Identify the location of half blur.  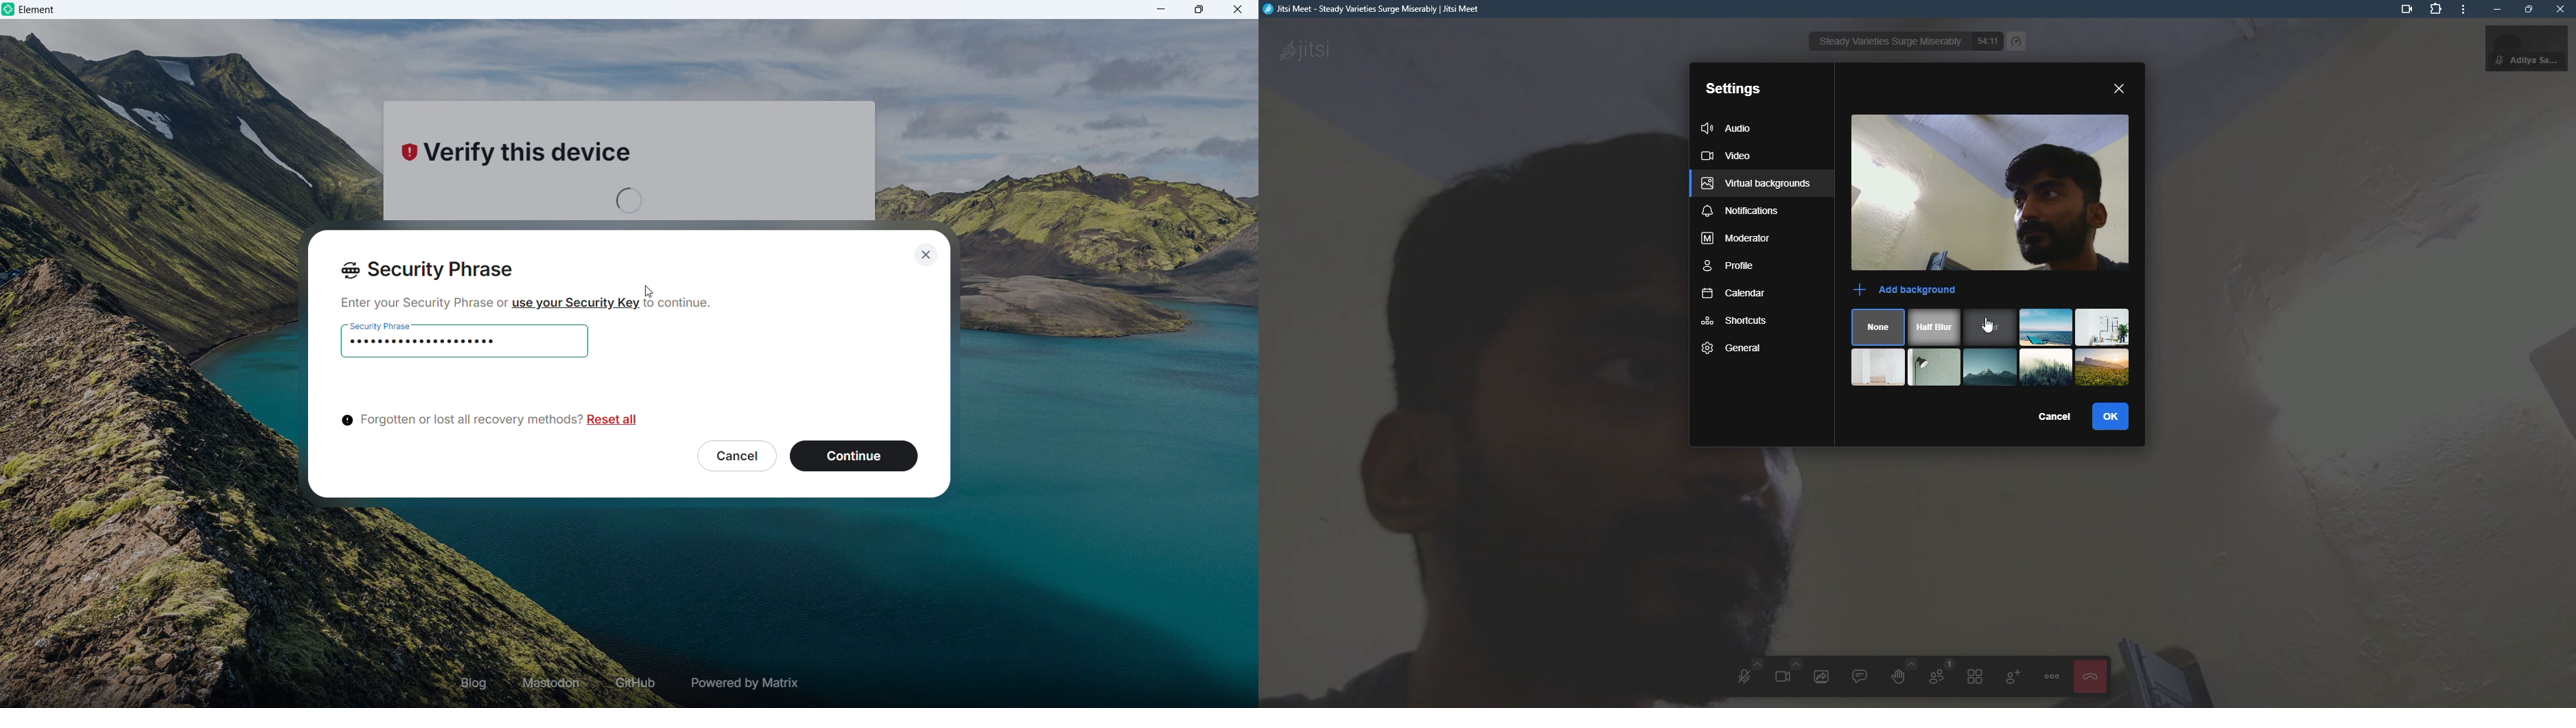
(1936, 328).